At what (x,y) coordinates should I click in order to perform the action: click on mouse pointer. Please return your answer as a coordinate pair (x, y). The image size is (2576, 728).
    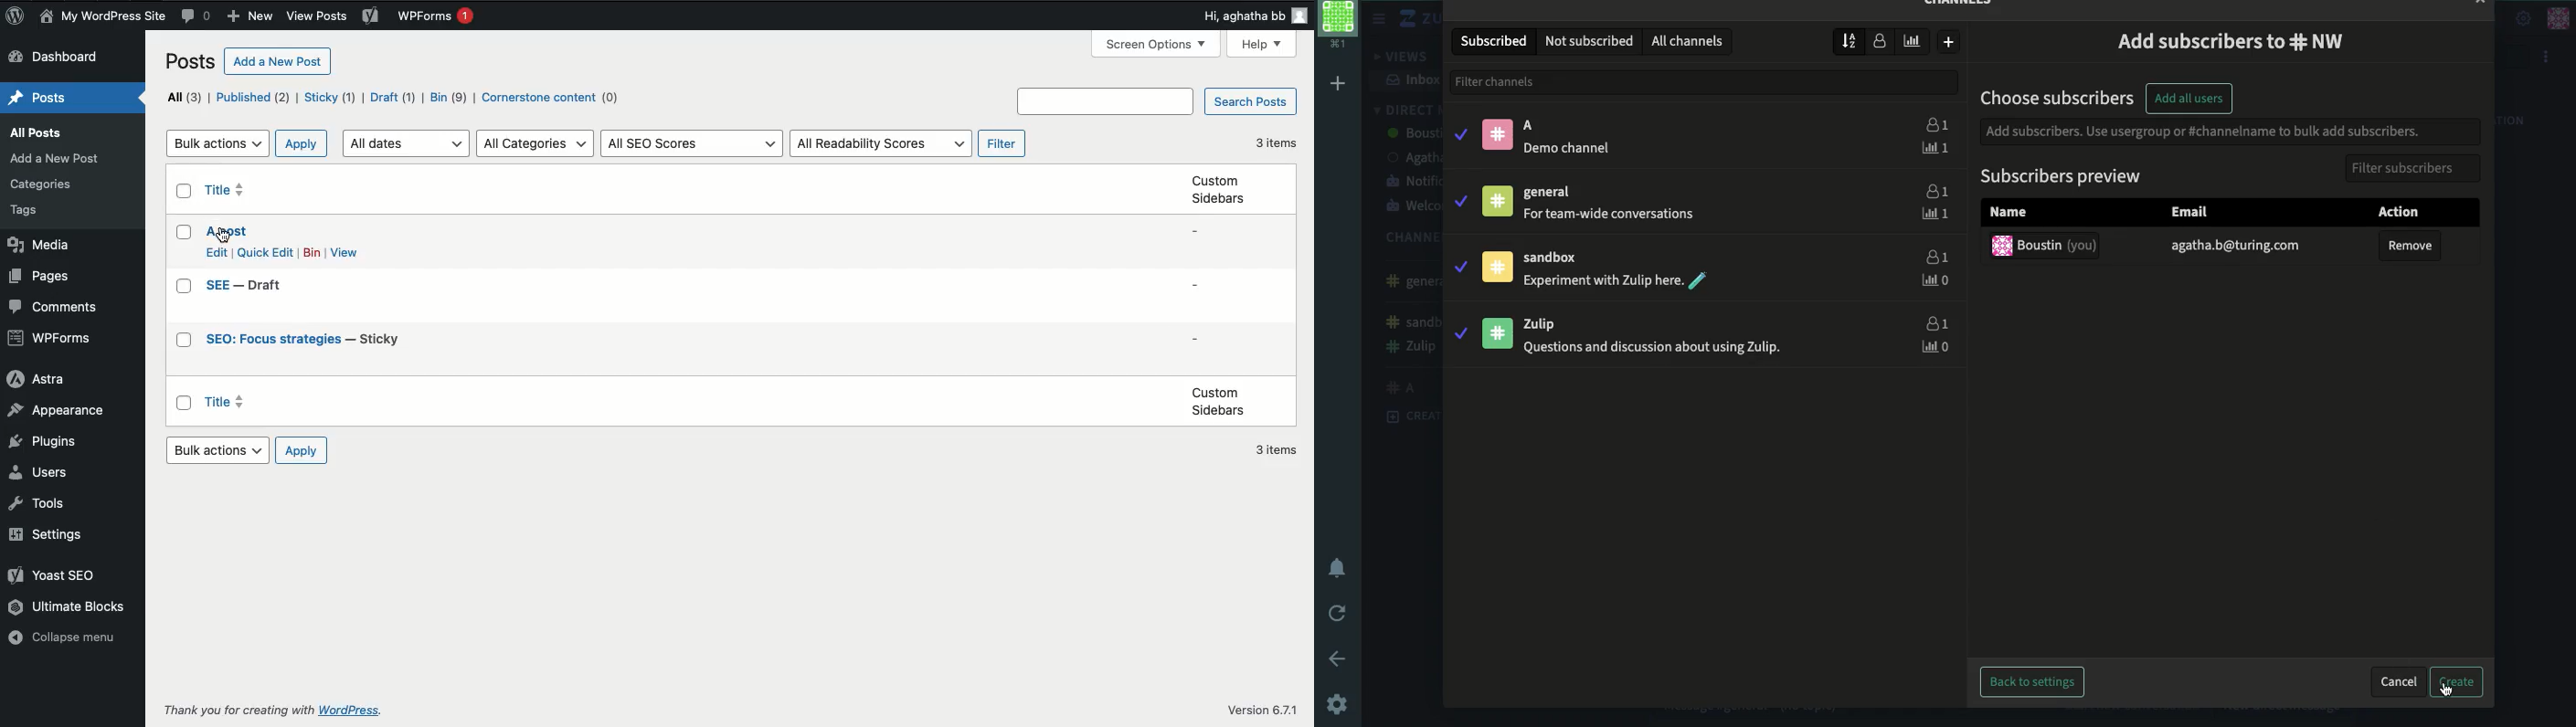
    Looking at the image, I should click on (226, 236).